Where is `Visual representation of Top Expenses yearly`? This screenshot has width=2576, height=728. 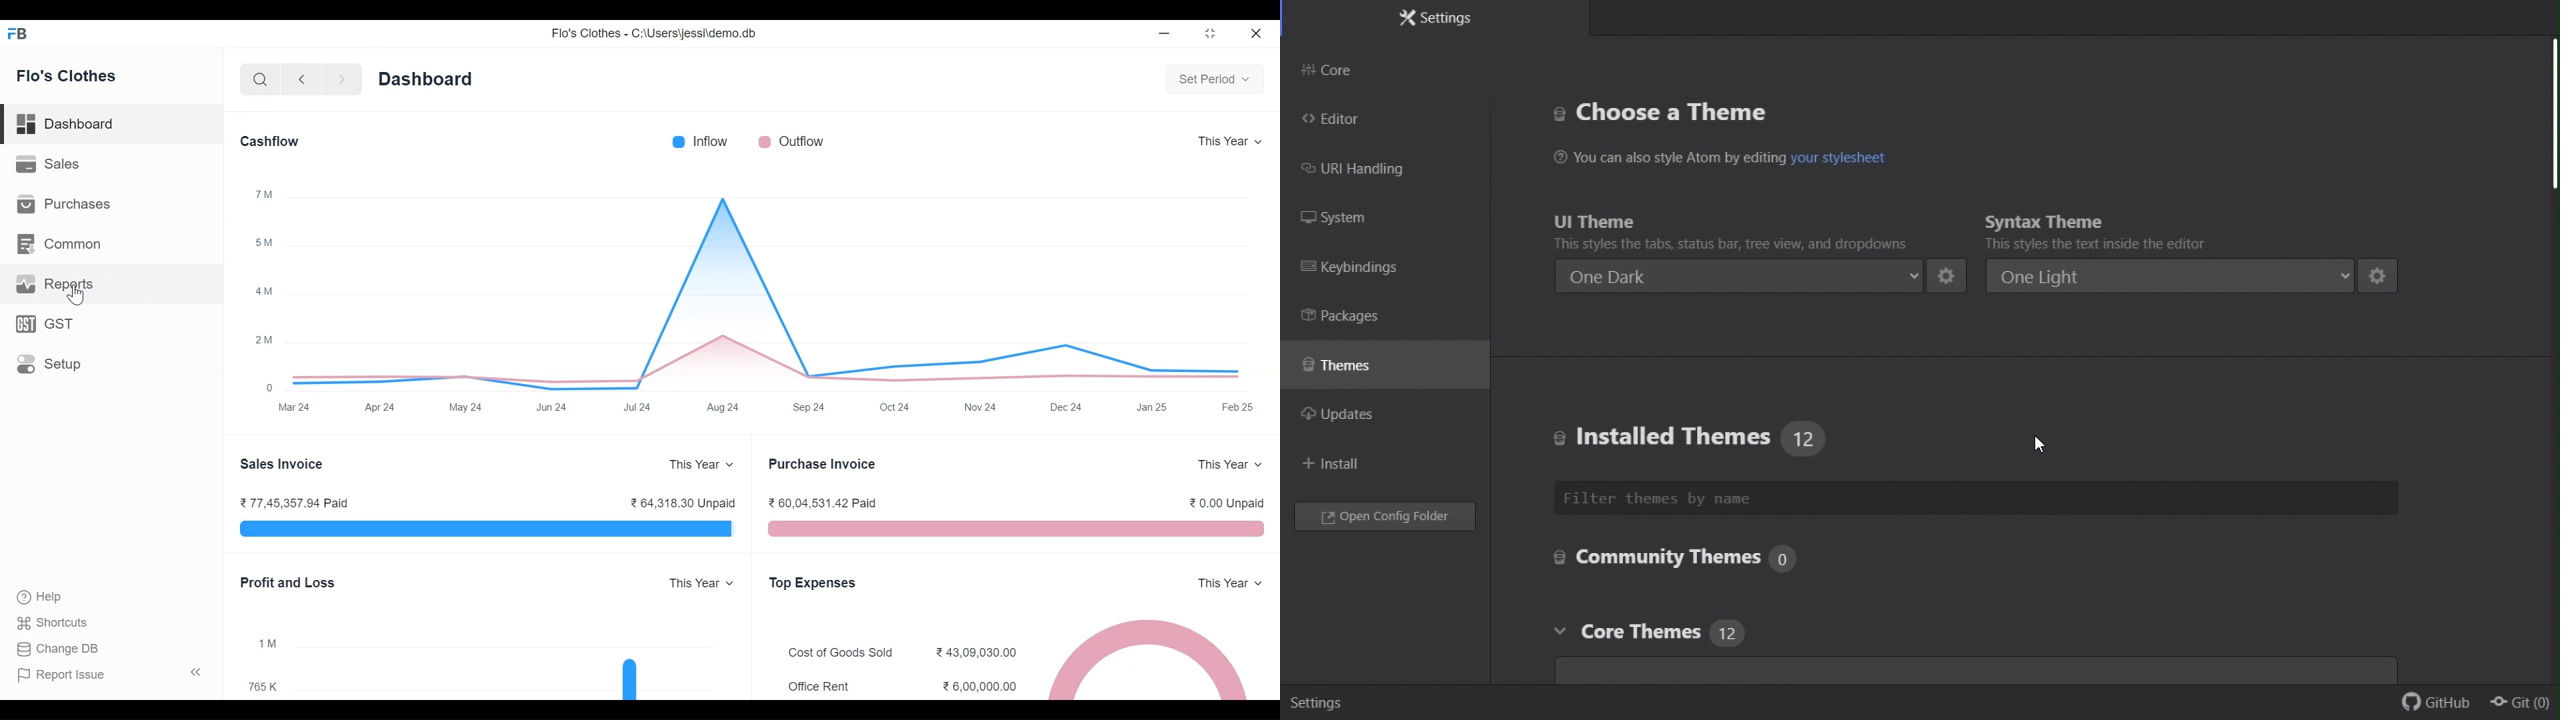
Visual representation of Top Expenses yearly is located at coordinates (1149, 658).